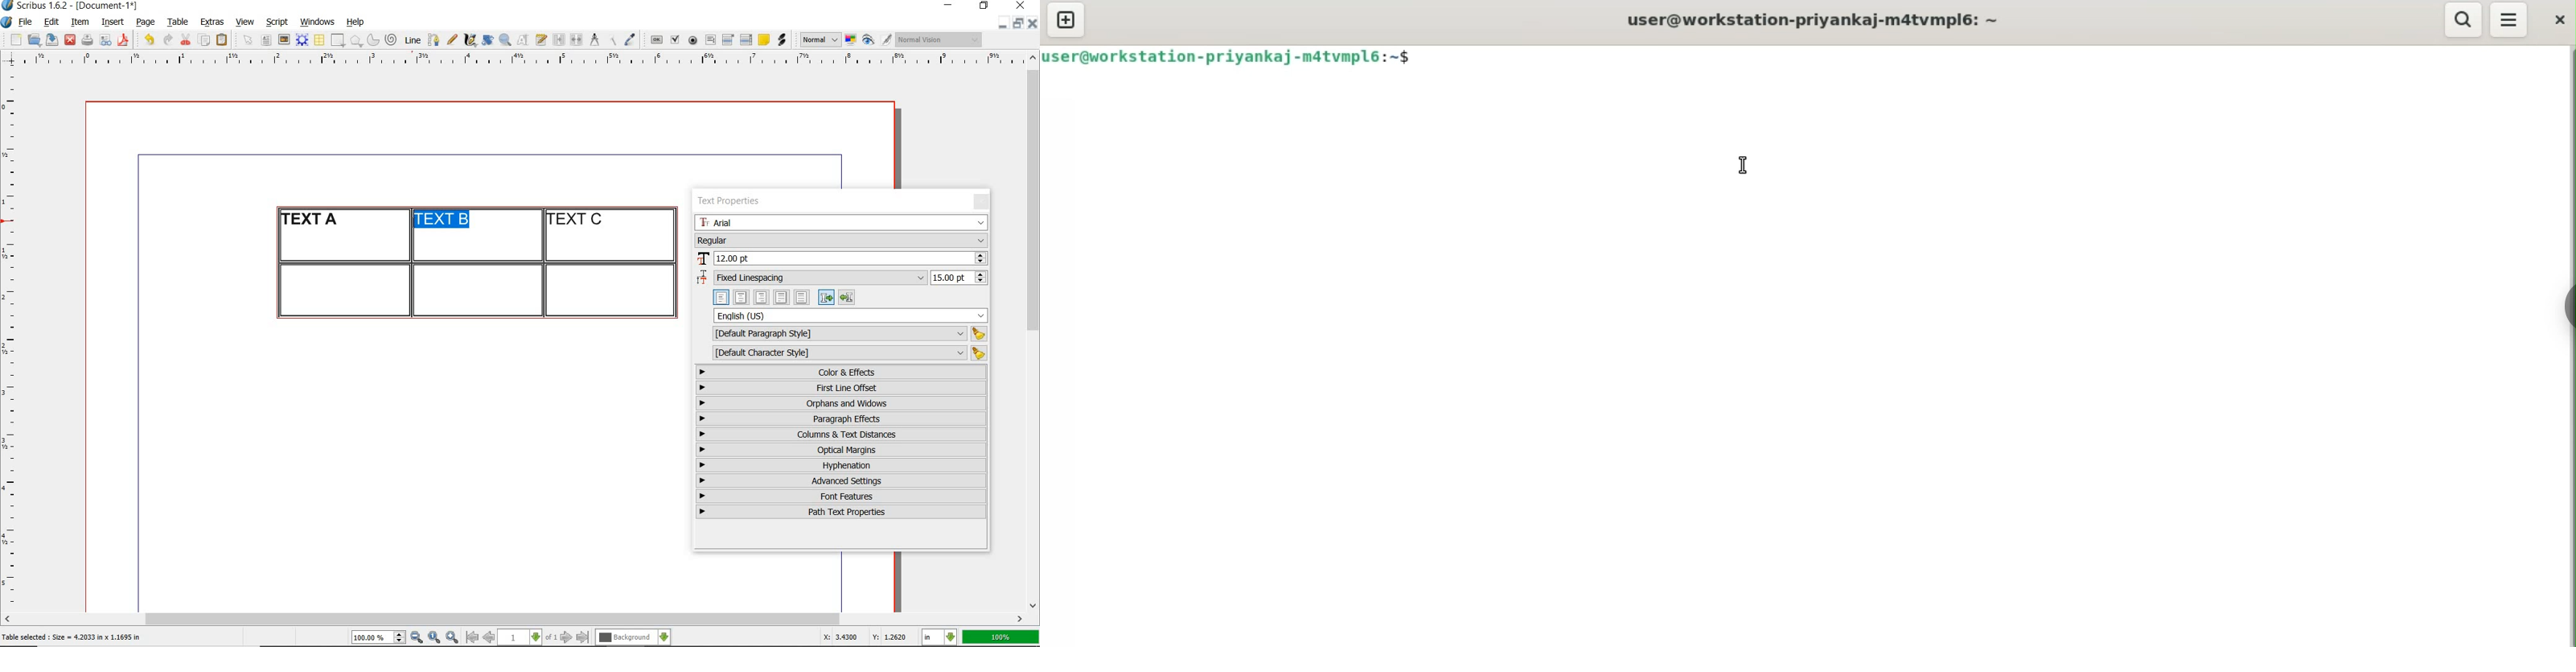 Image resolution: width=2576 pixels, height=672 pixels. I want to click on text annotation, so click(764, 40).